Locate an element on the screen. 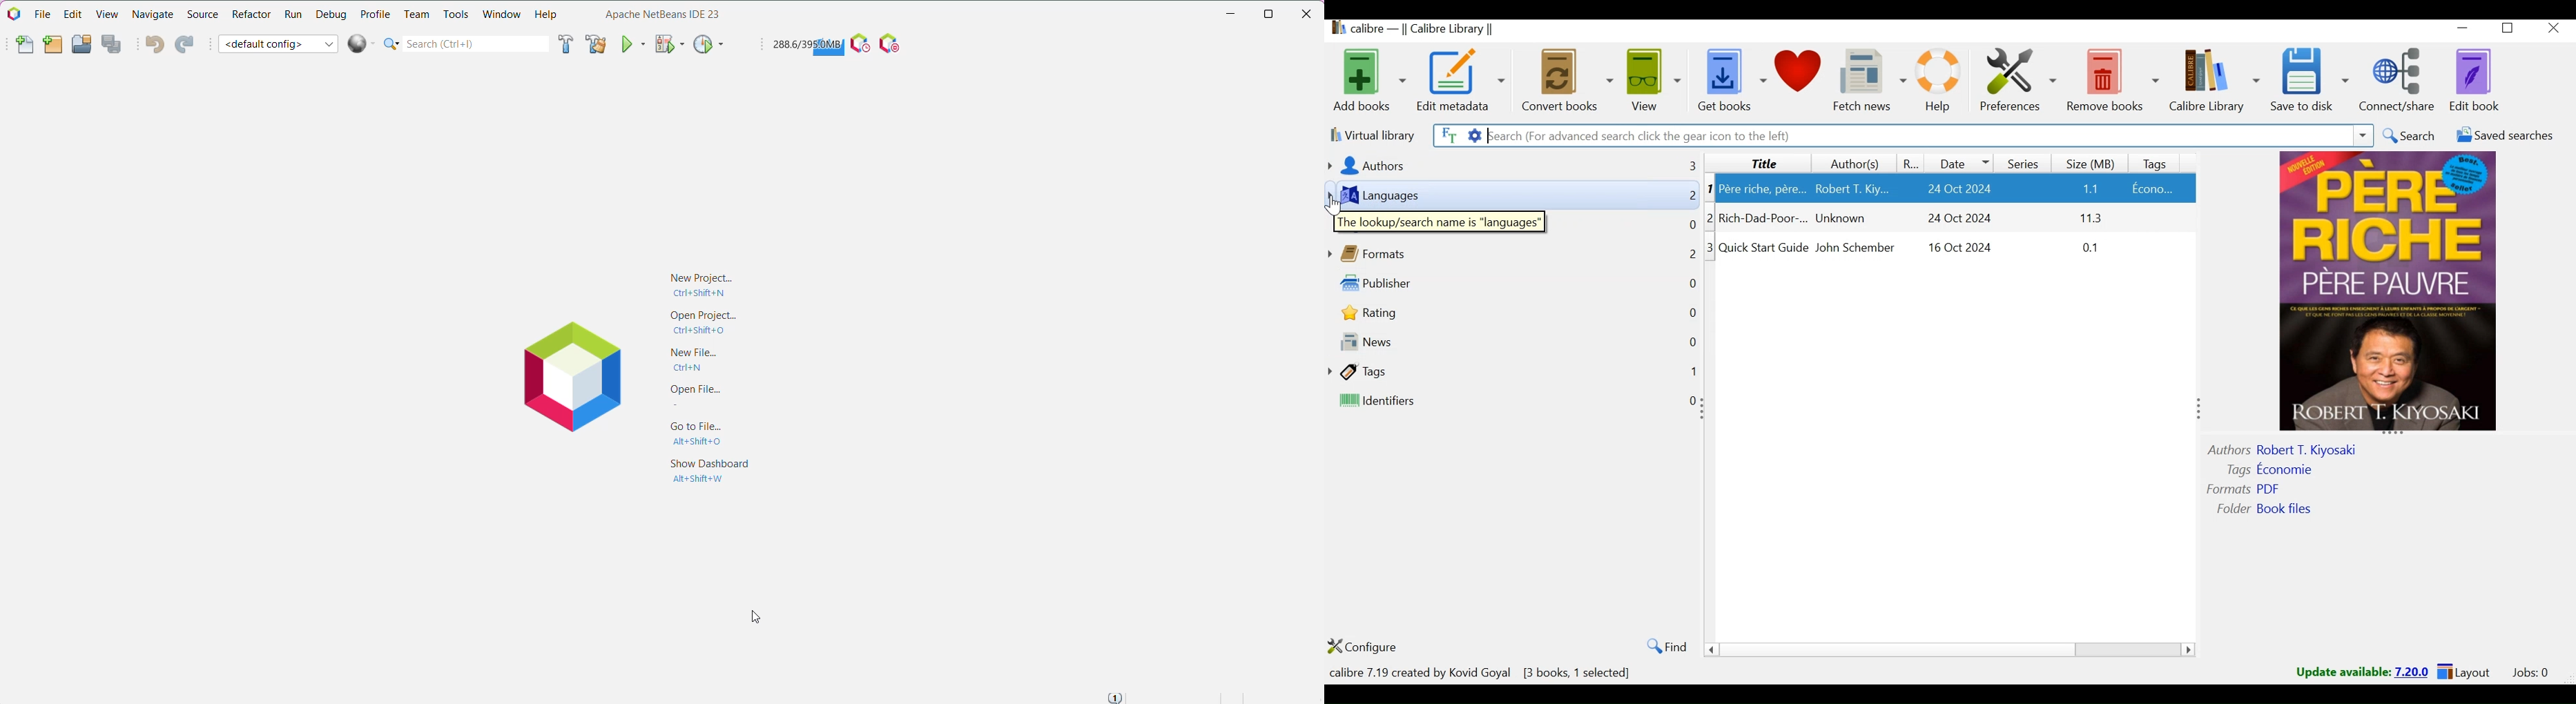 The width and height of the screenshot is (2576, 728). Formats is located at coordinates (1395, 252).